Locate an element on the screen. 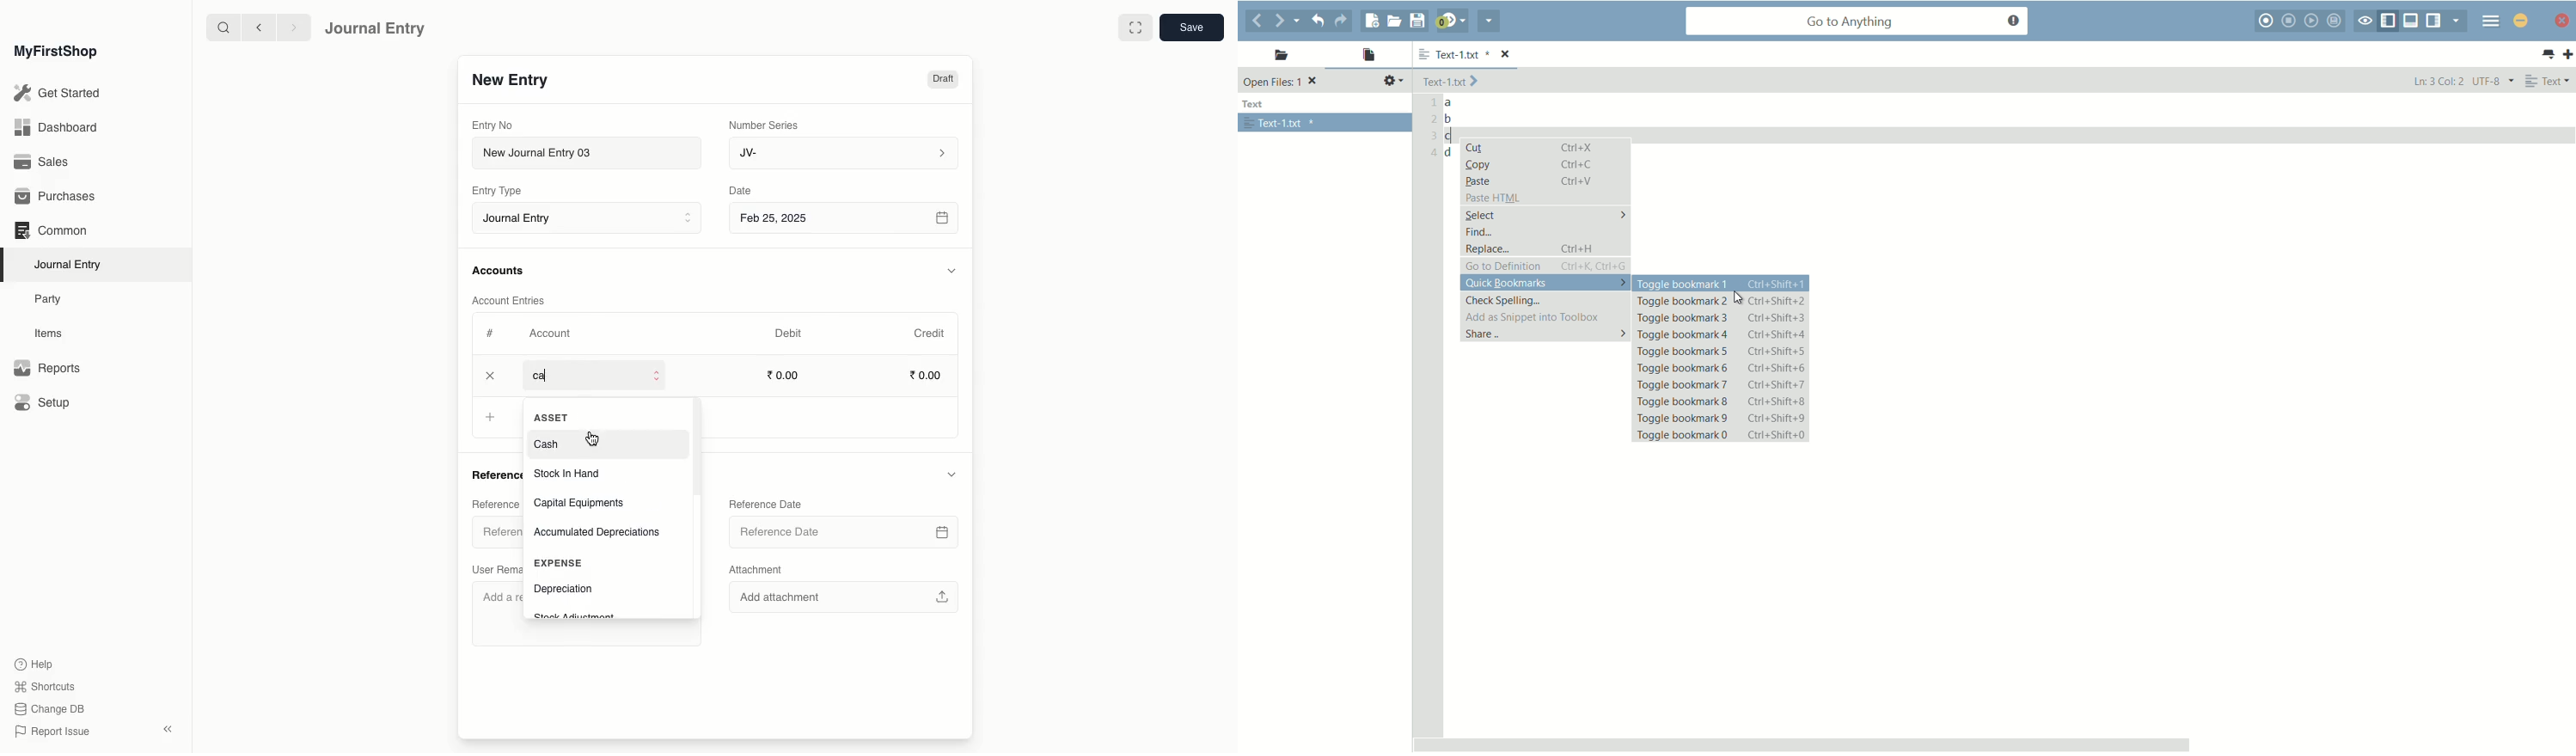 The height and width of the screenshot is (756, 2576). Add attachment is located at coordinates (846, 597).